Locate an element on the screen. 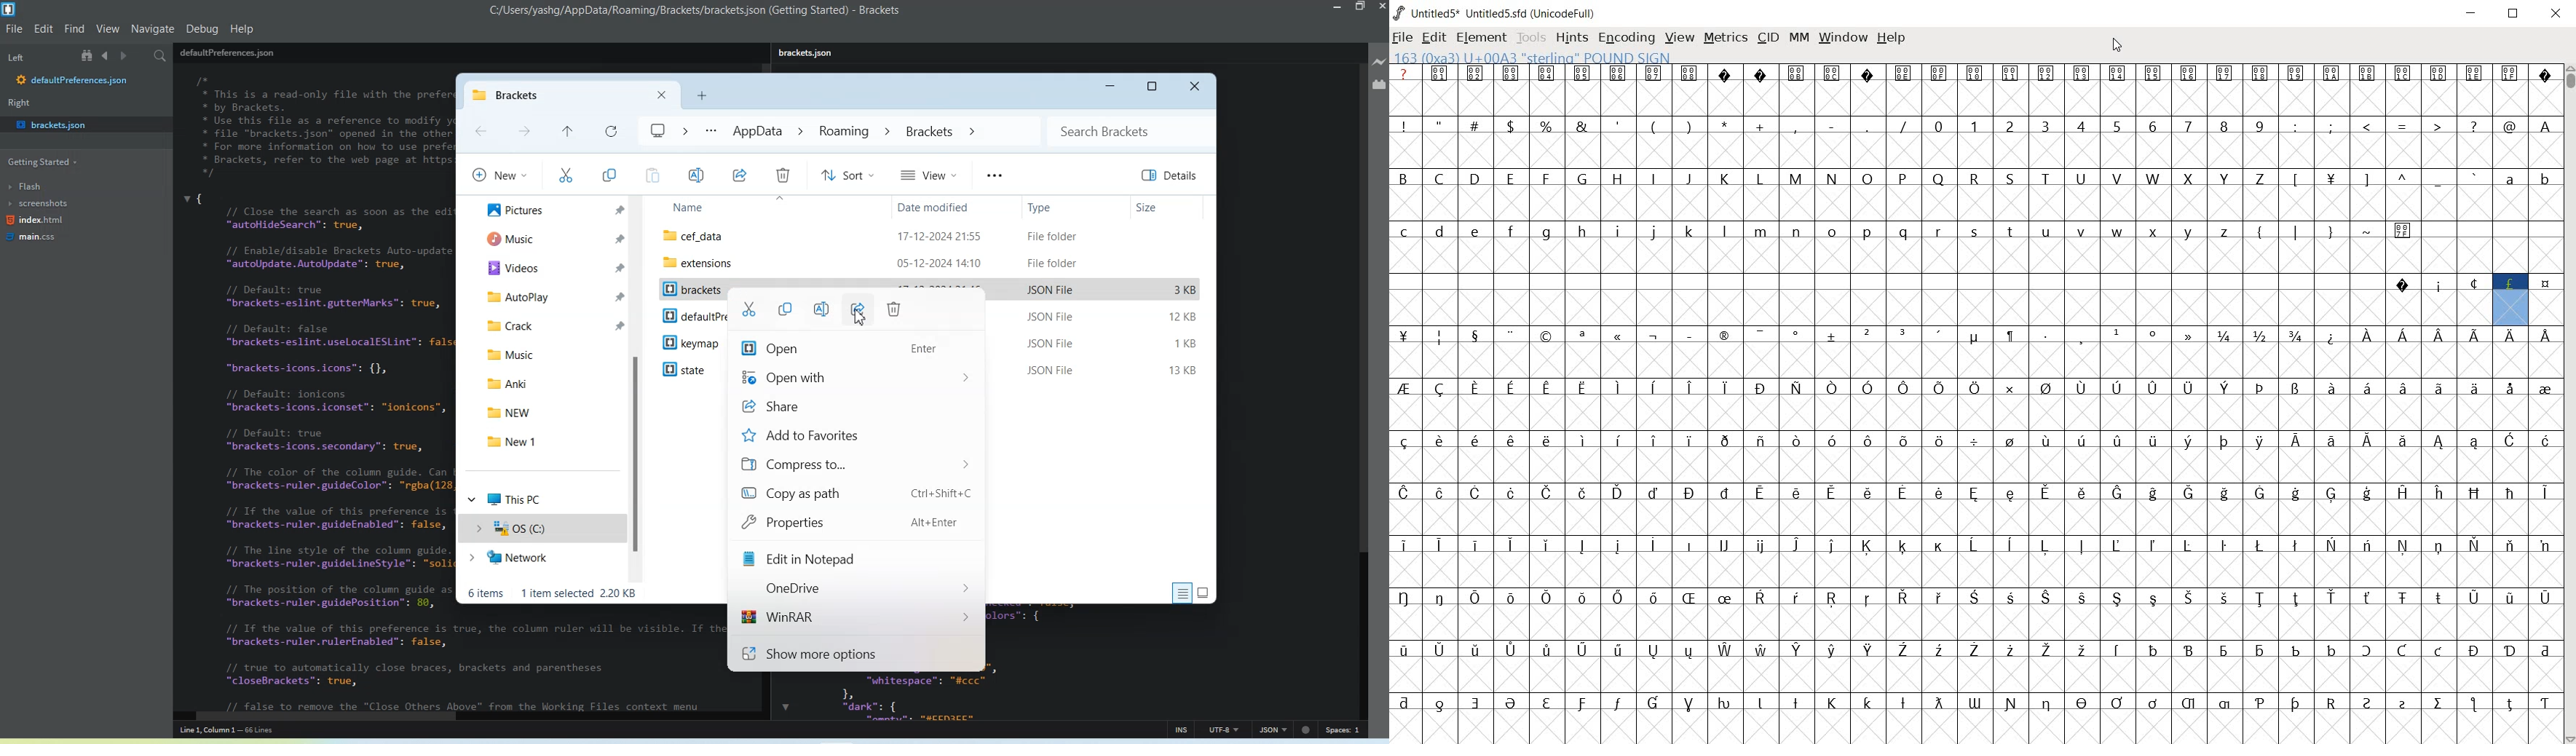  Find is located at coordinates (75, 29).